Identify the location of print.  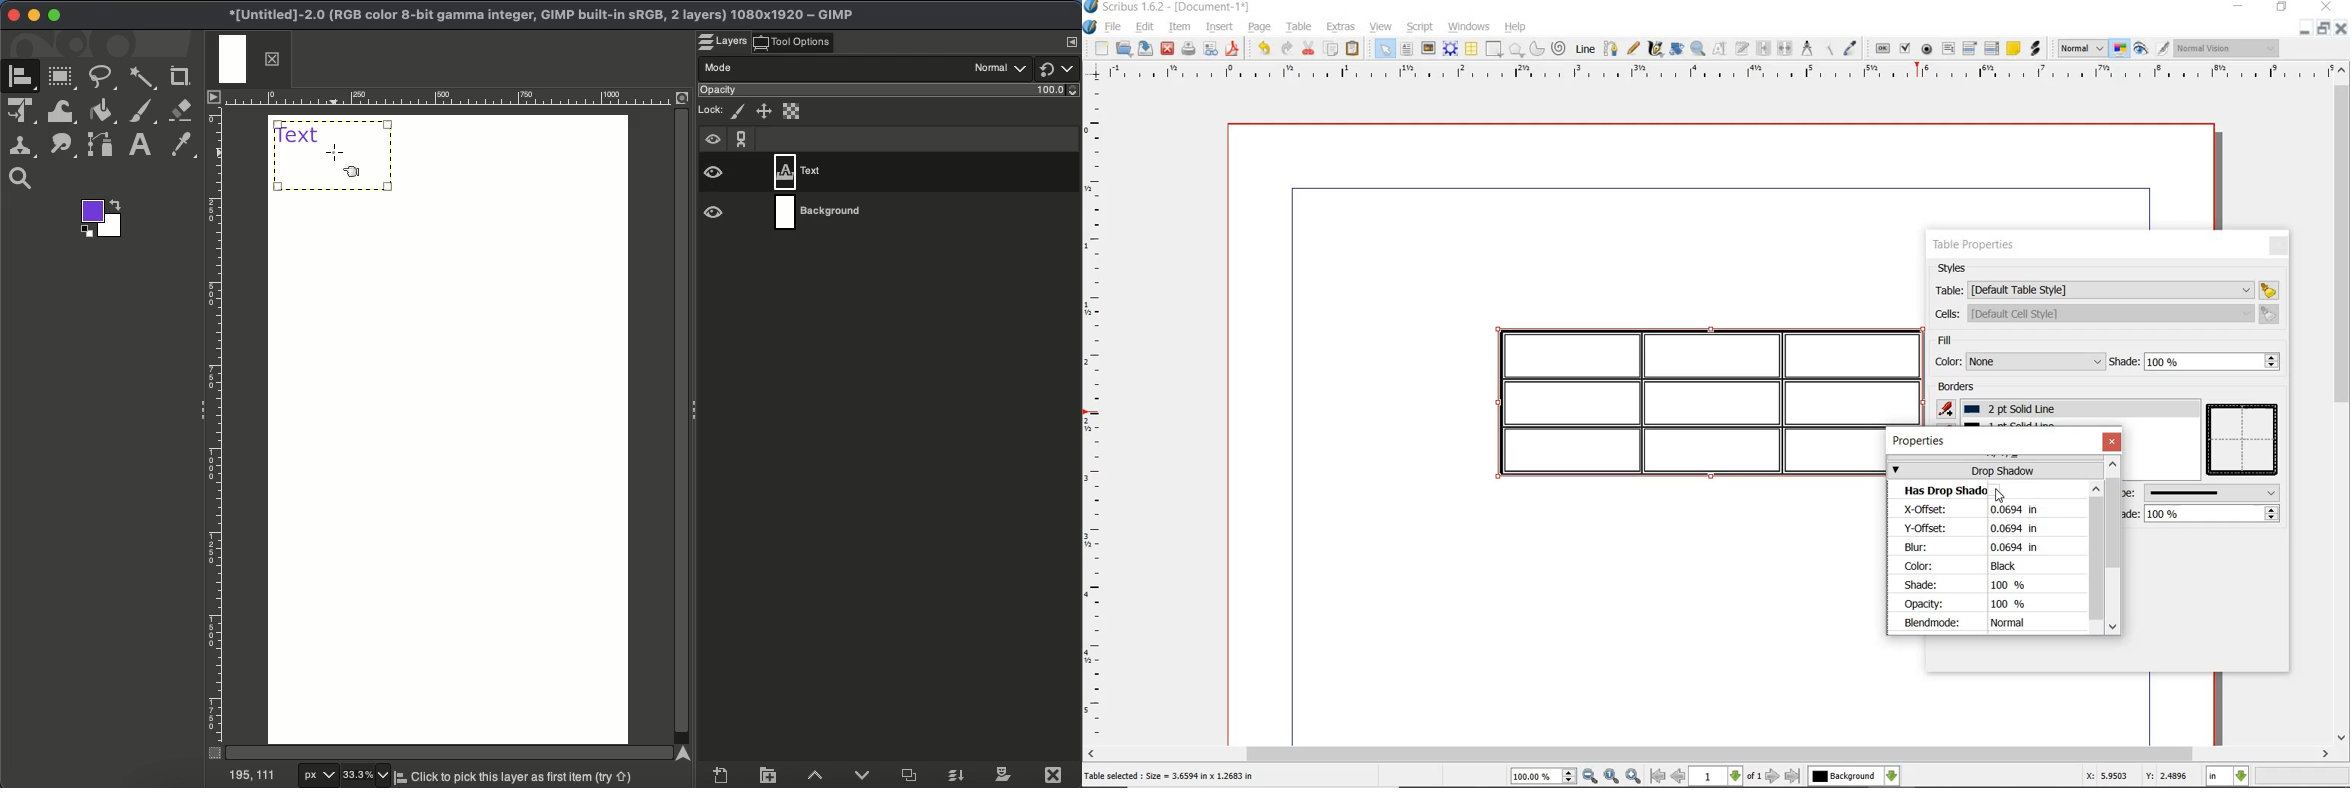
(1189, 50).